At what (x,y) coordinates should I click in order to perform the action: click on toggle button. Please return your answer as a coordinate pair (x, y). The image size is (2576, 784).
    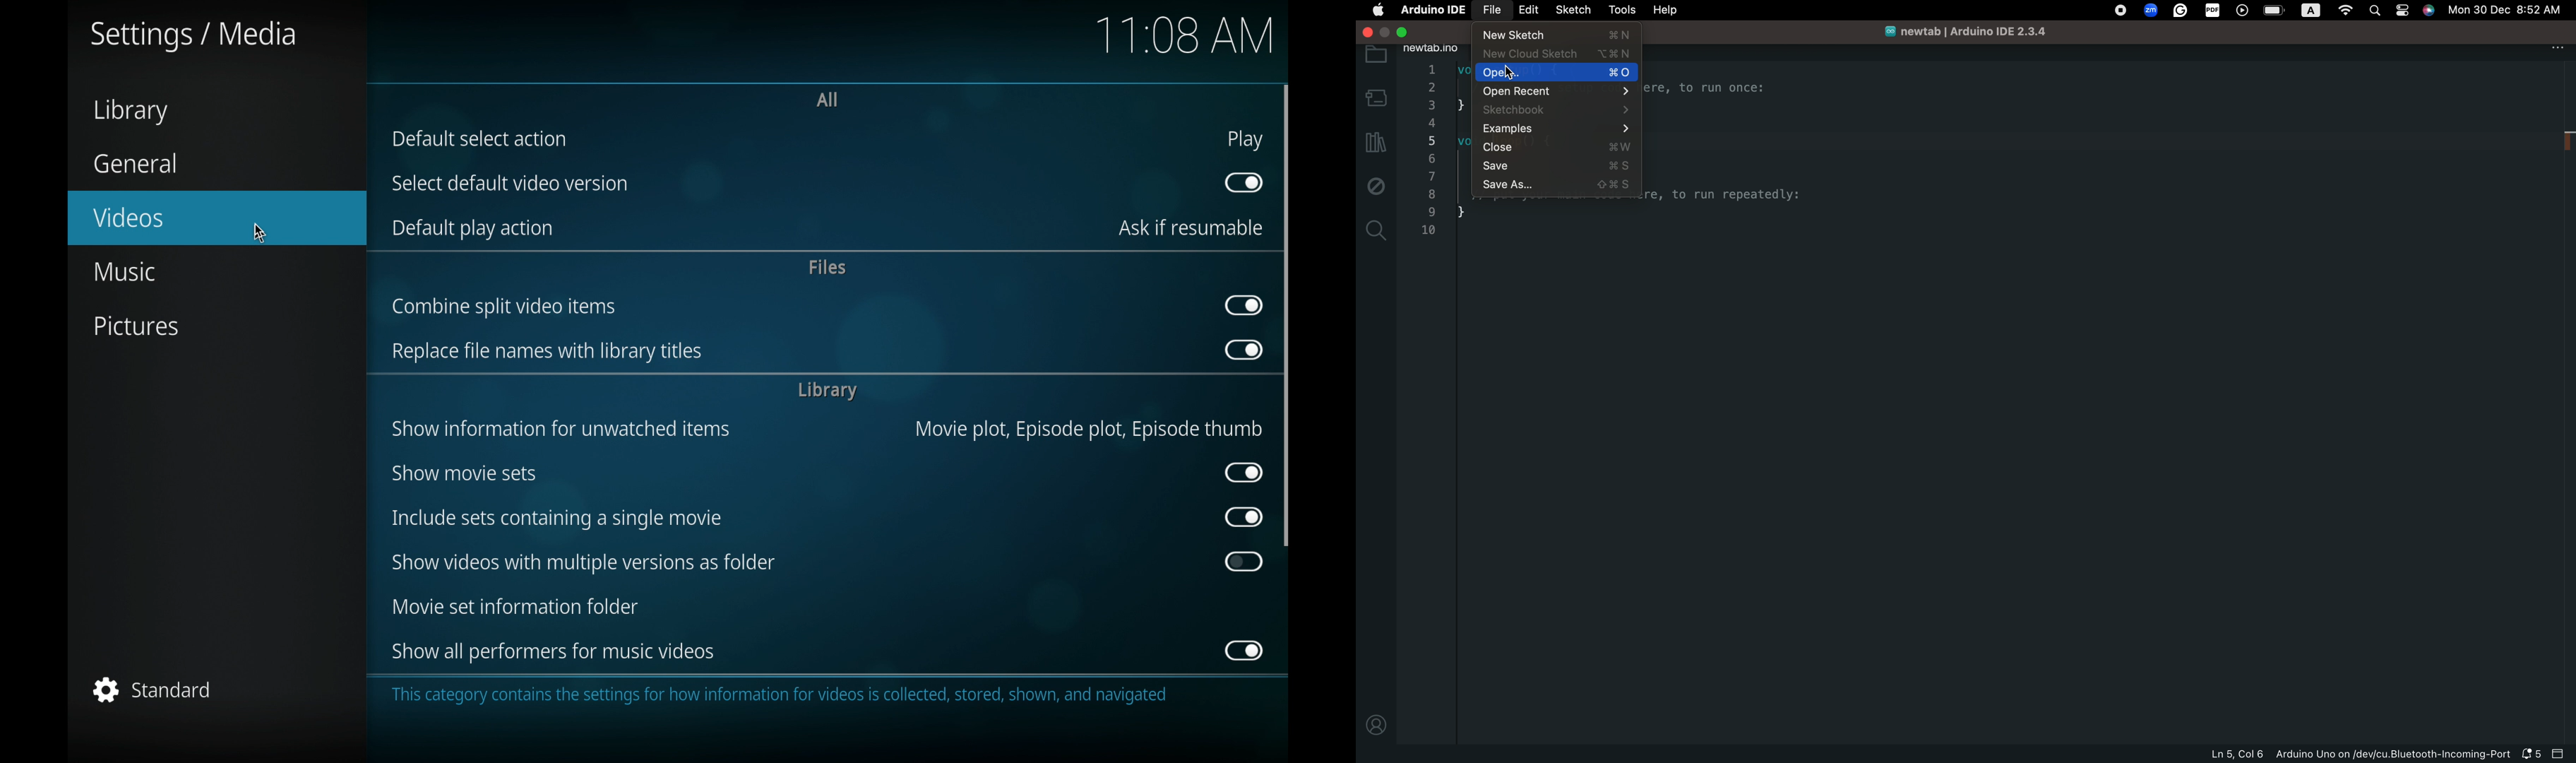
    Looking at the image, I should click on (1244, 472).